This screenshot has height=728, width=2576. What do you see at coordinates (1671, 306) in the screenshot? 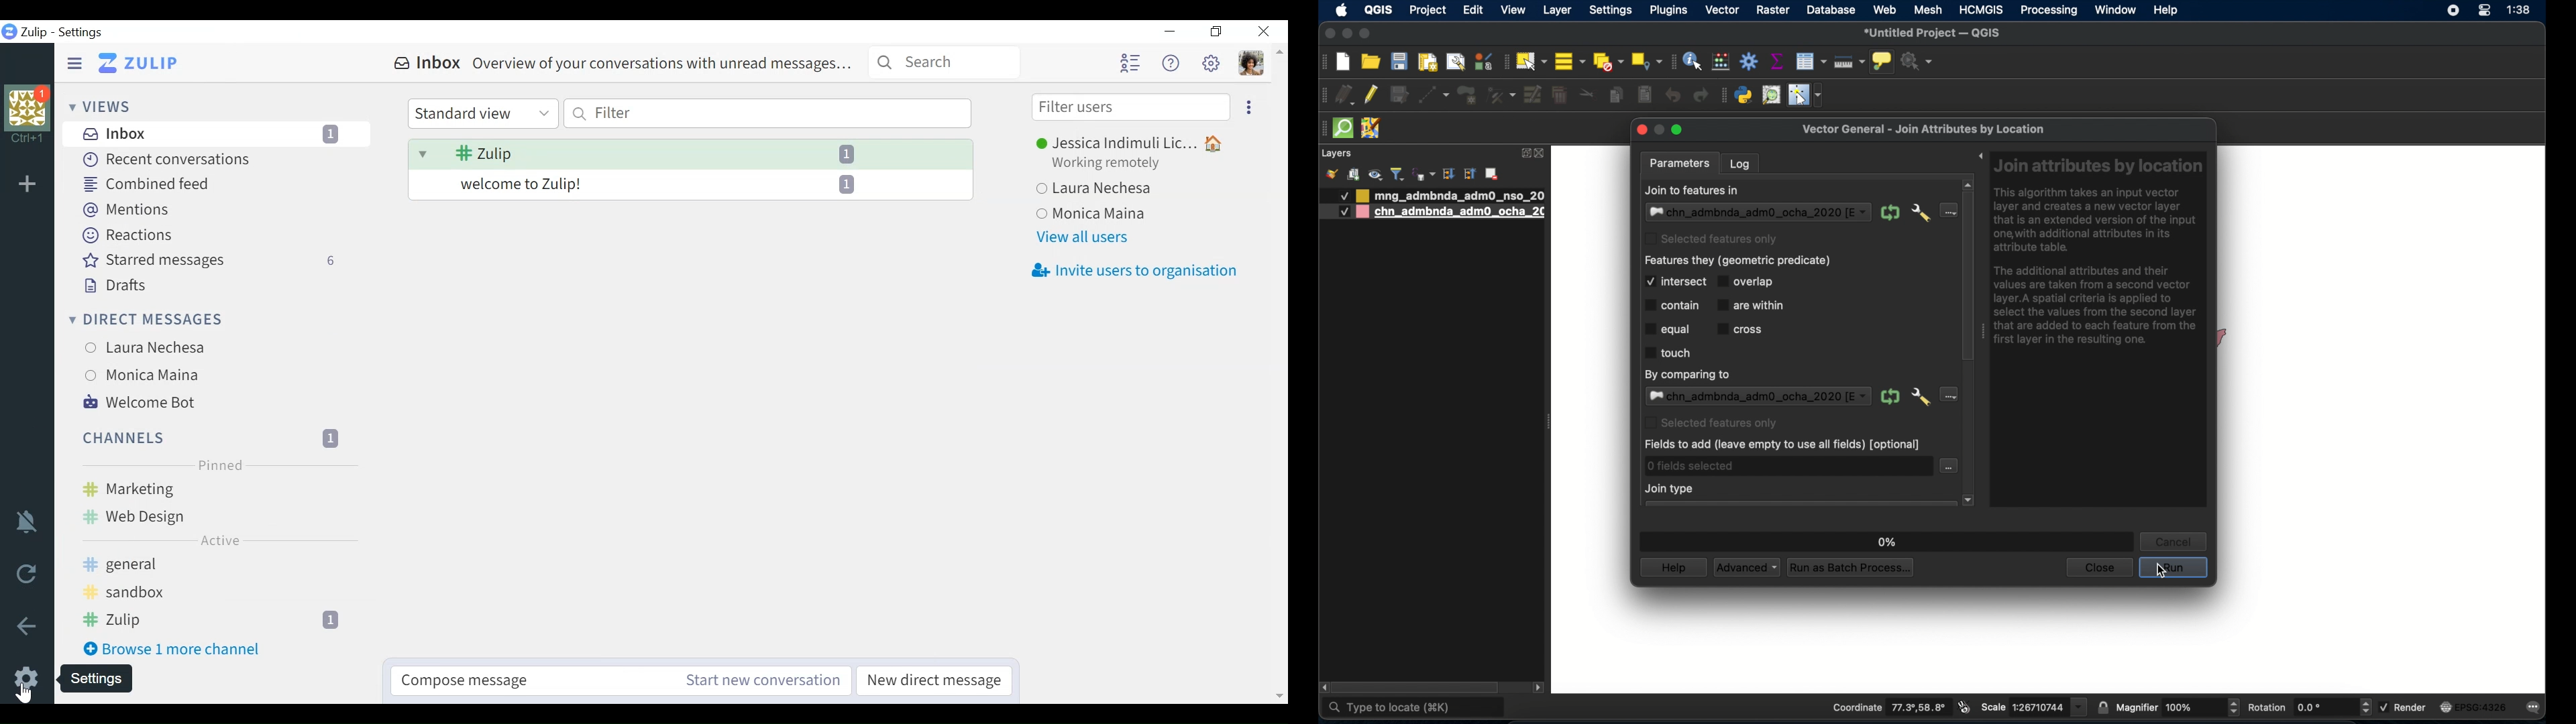
I see `contain checkbox` at bounding box center [1671, 306].